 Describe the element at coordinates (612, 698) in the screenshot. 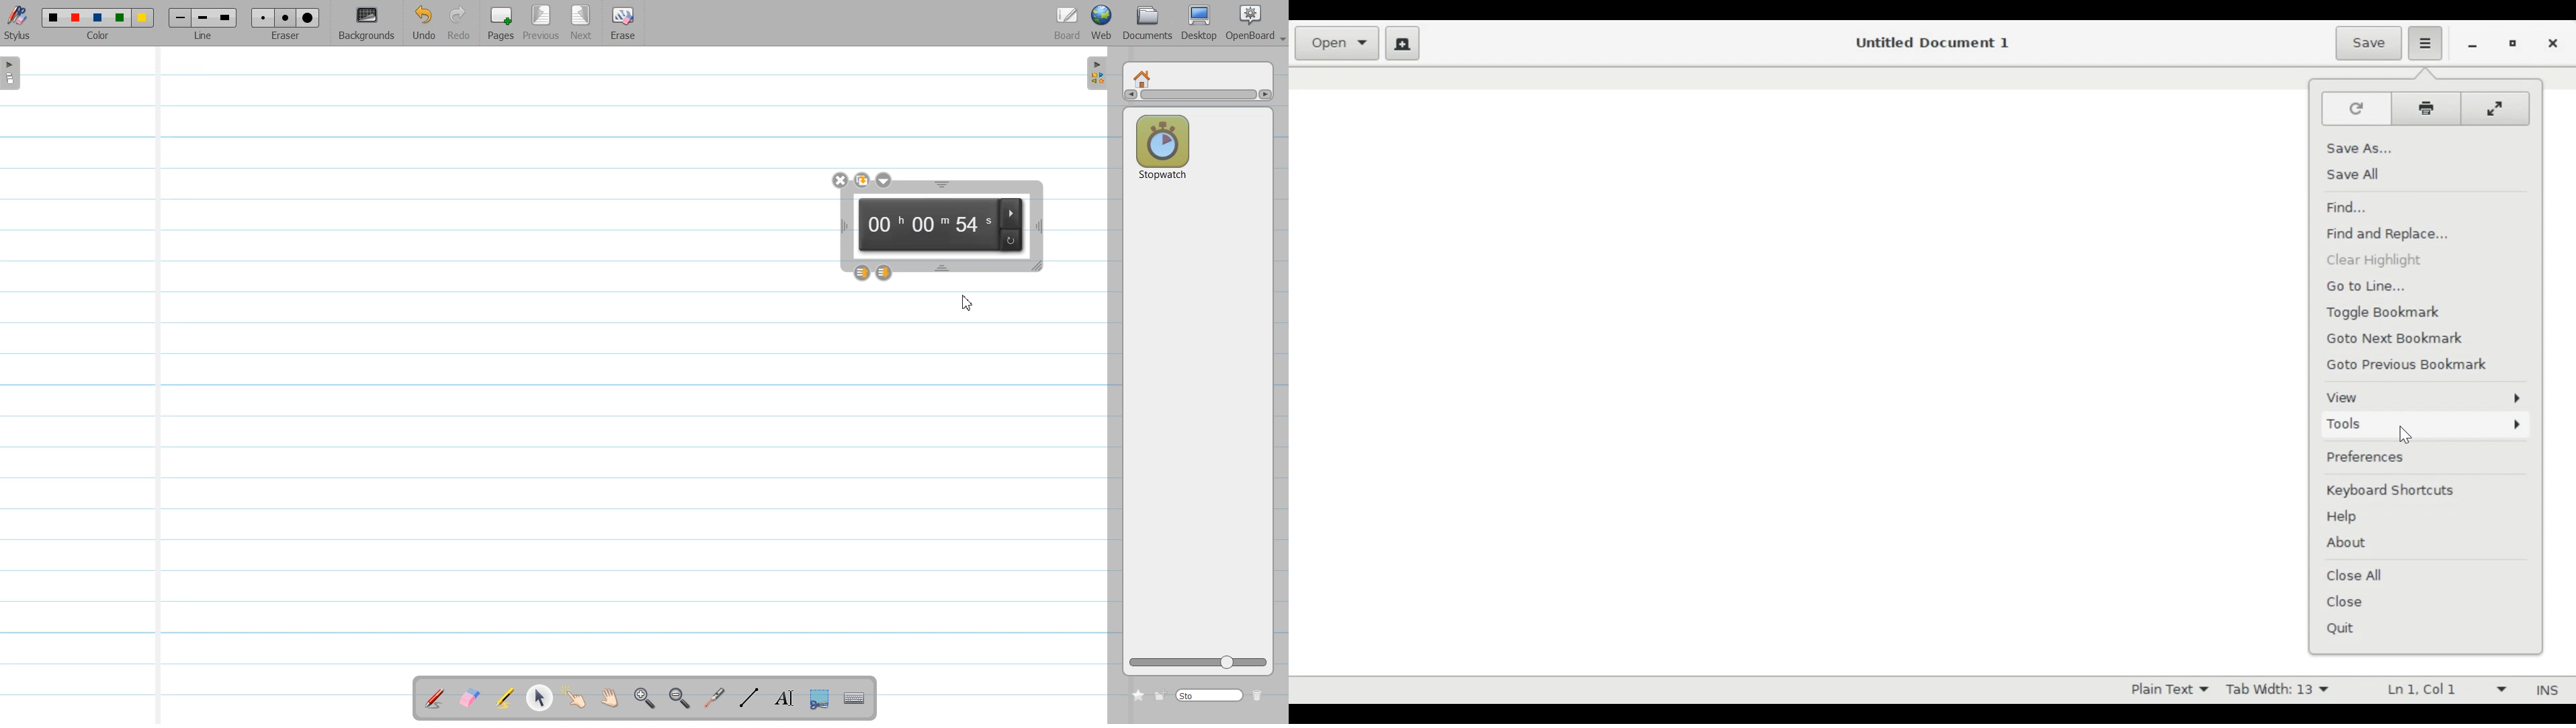

I see `Scroll Page` at that location.